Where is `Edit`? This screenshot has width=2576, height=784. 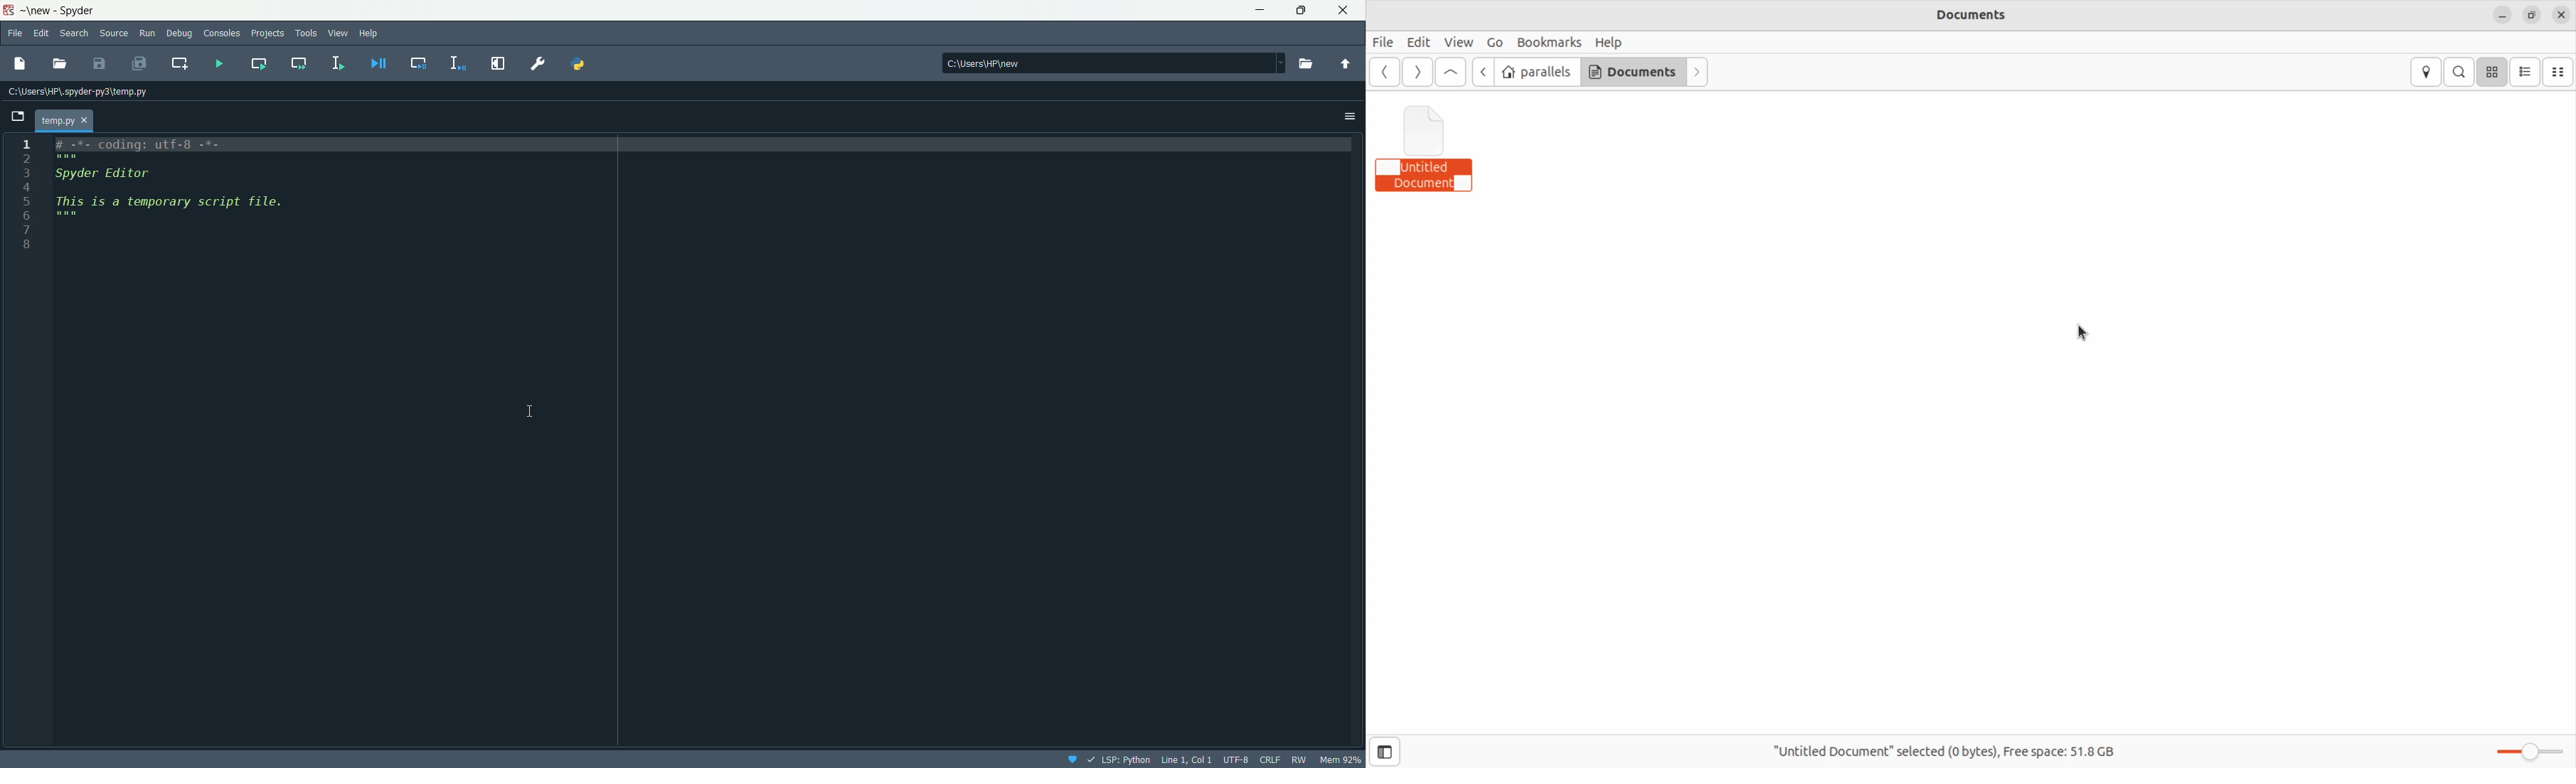 Edit is located at coordinates (43, 31).